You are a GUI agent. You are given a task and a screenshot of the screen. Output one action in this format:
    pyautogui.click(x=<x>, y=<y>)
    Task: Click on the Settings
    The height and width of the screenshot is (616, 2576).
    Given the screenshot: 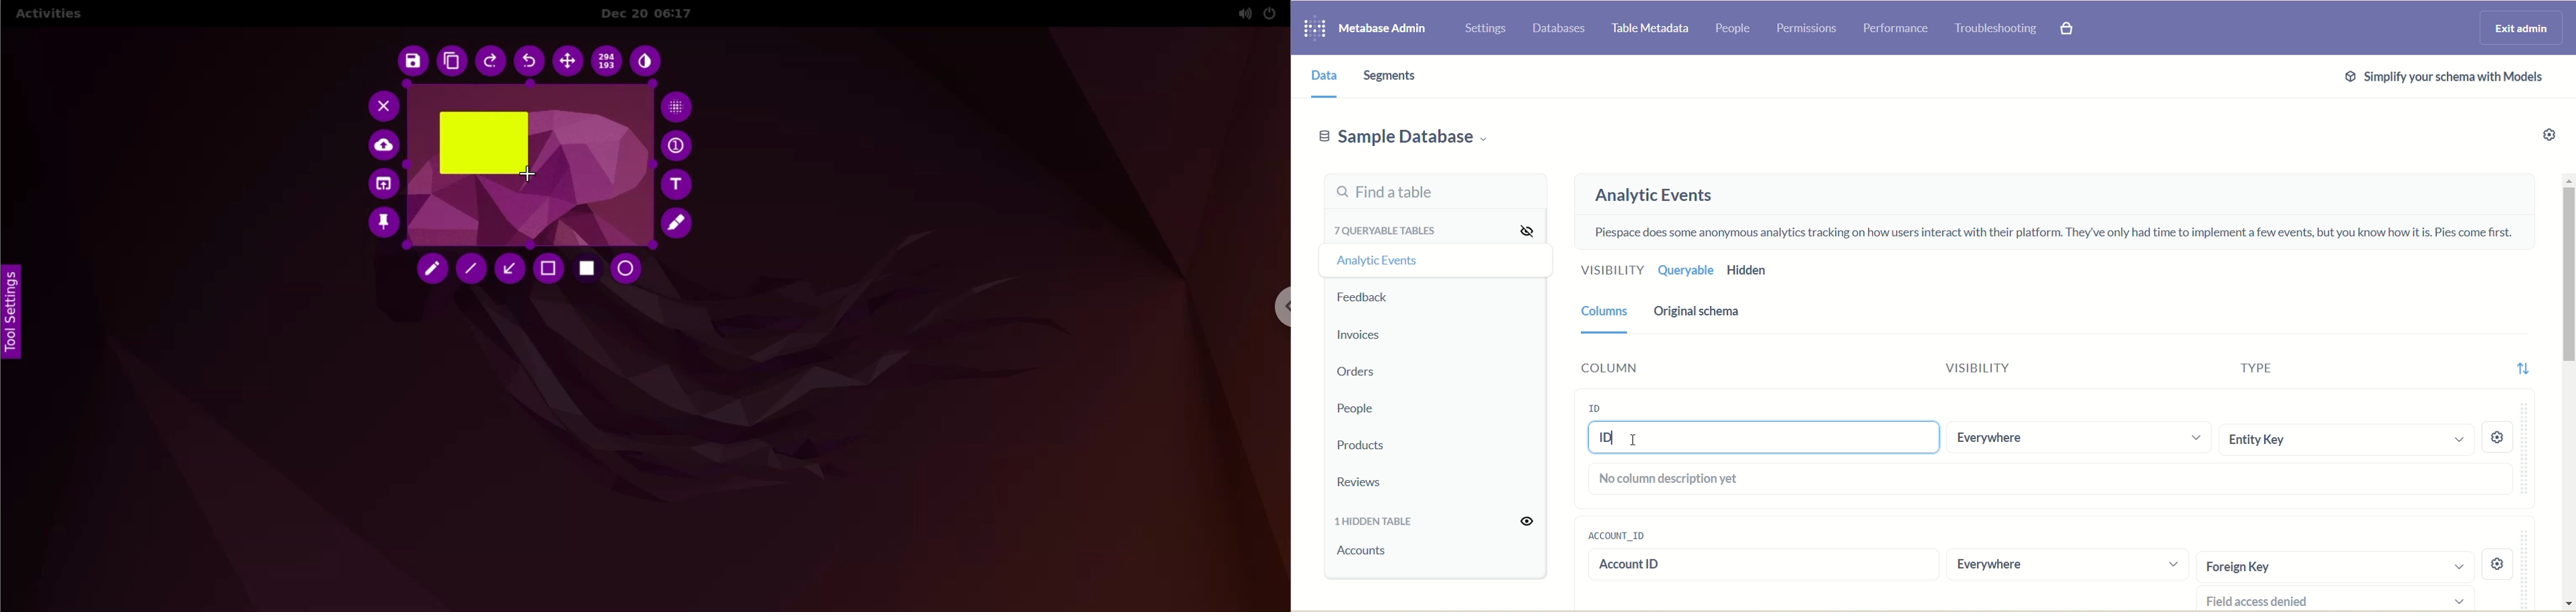 What is the action you would take?
    pyautogui.click(x=1486, y=28)
    